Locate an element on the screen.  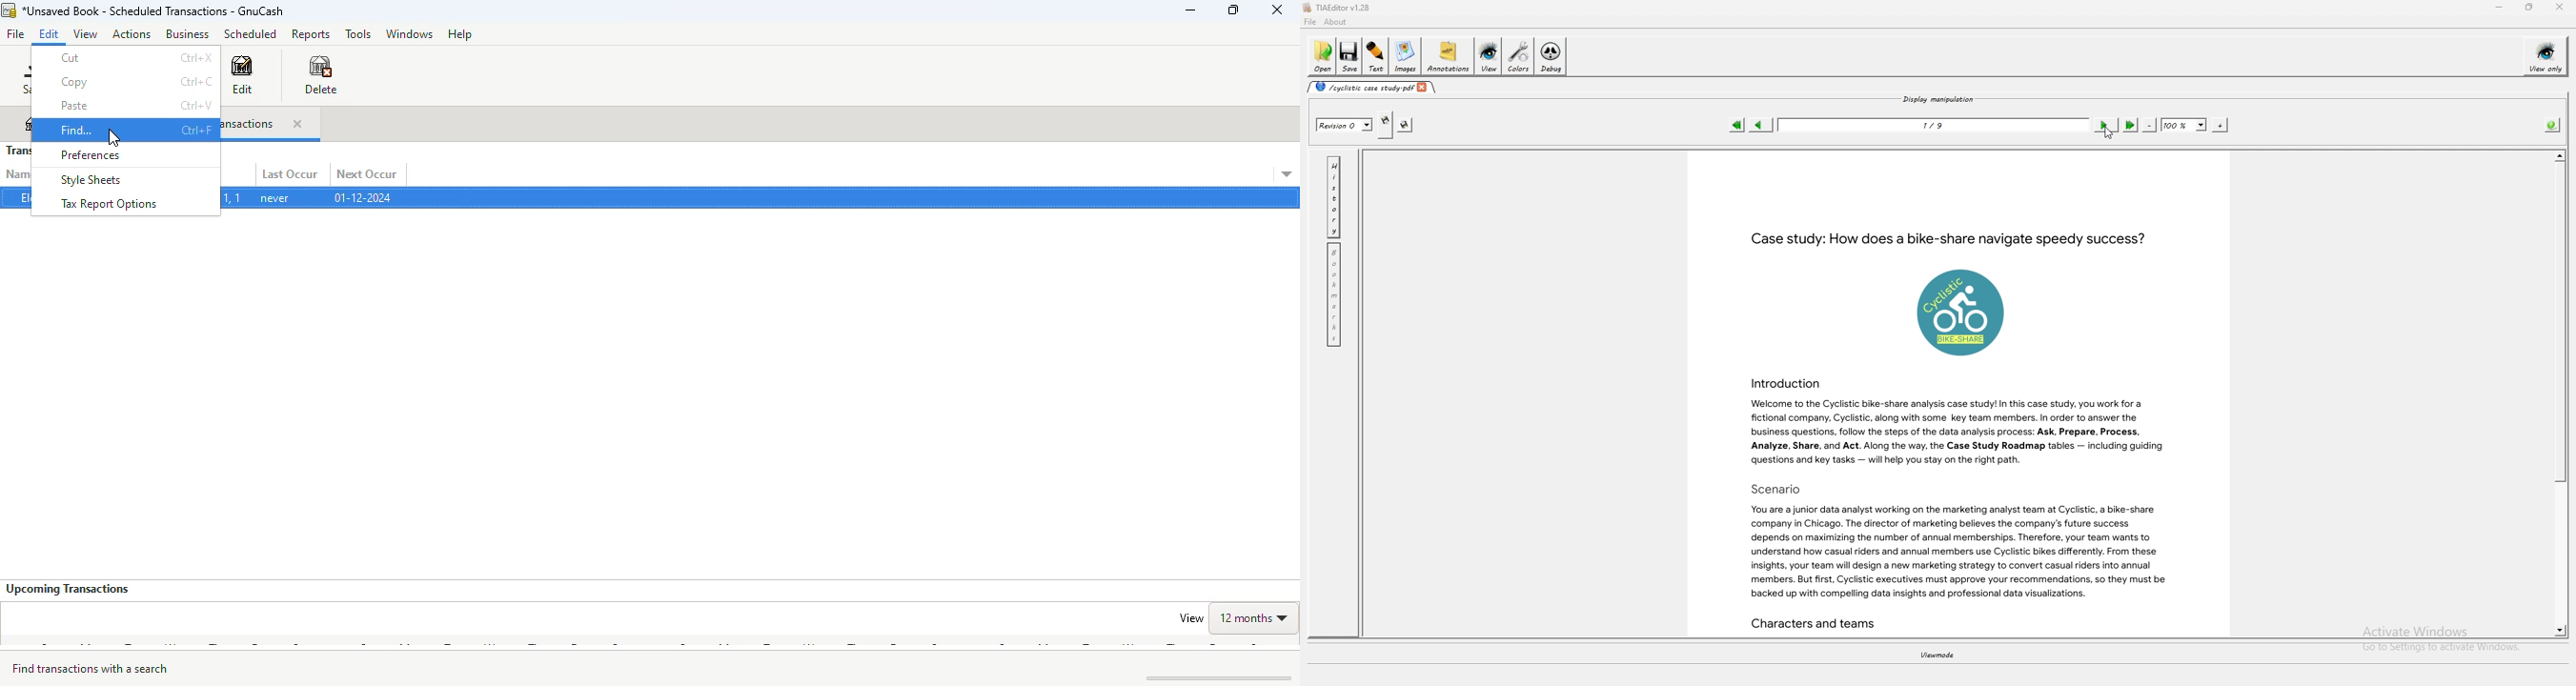
scheduled is located at coordinates (251, 34).